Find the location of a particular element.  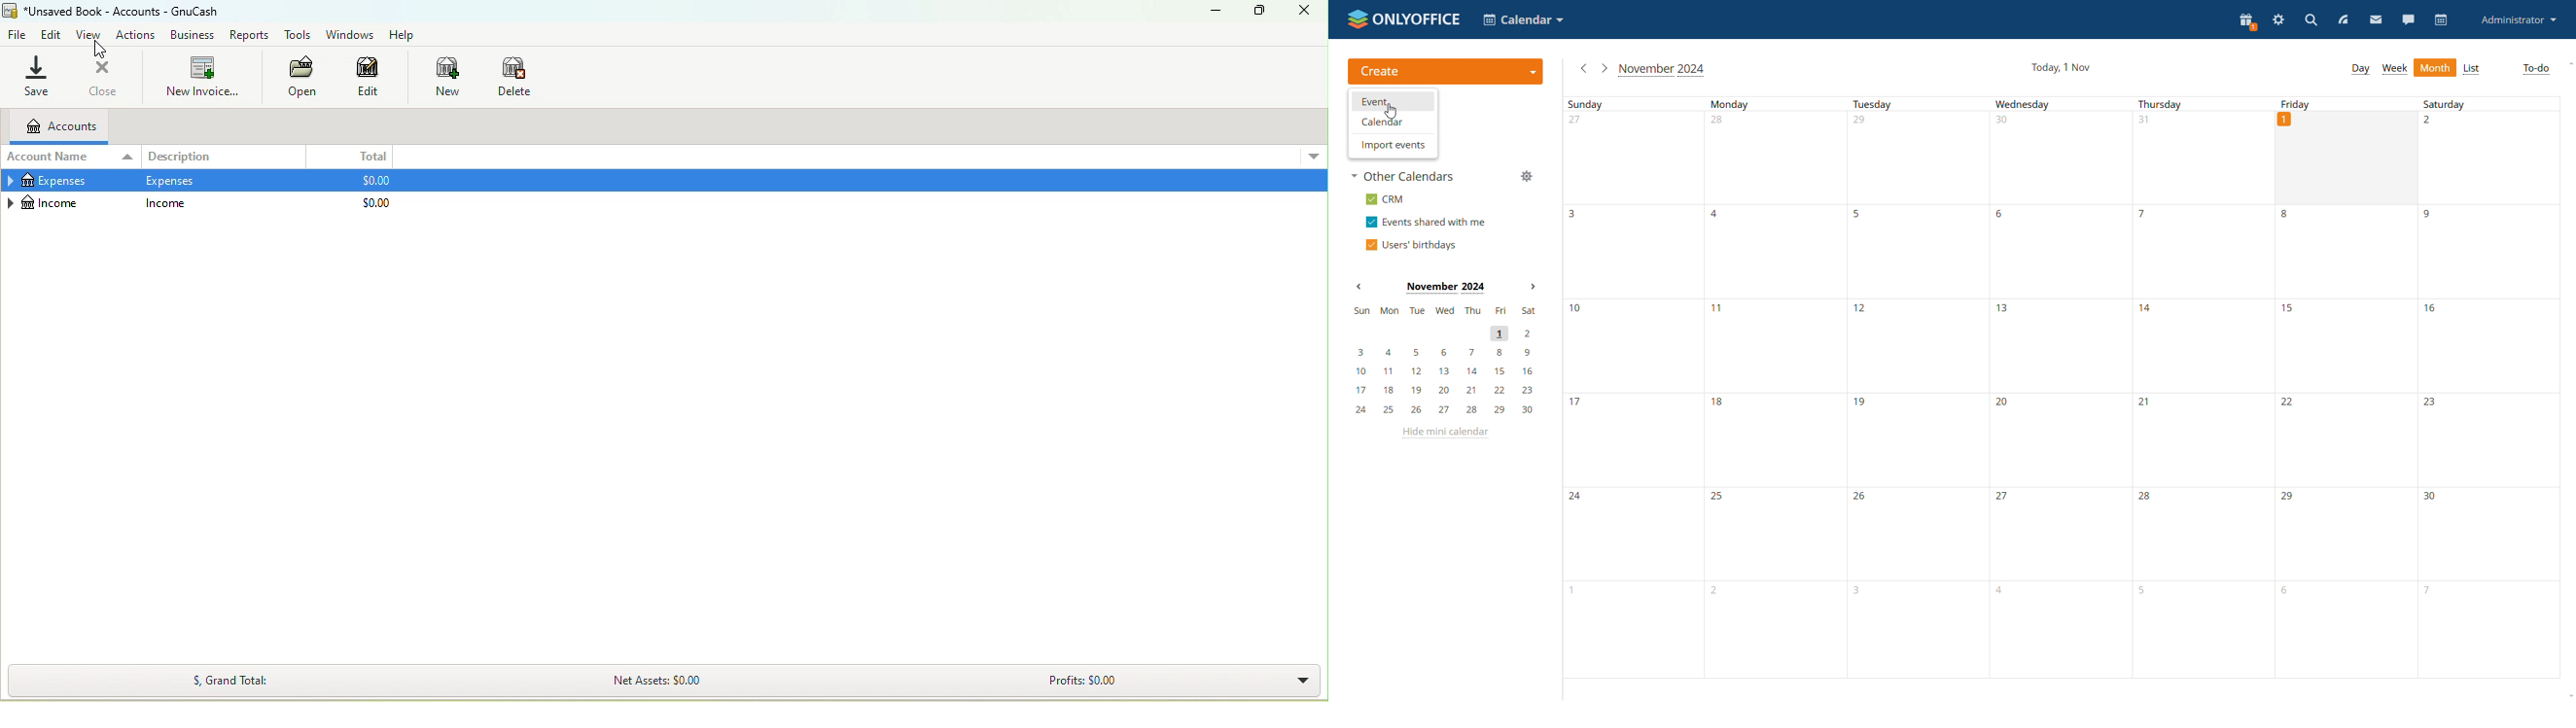

logo is located at coordinates (1402, 18).